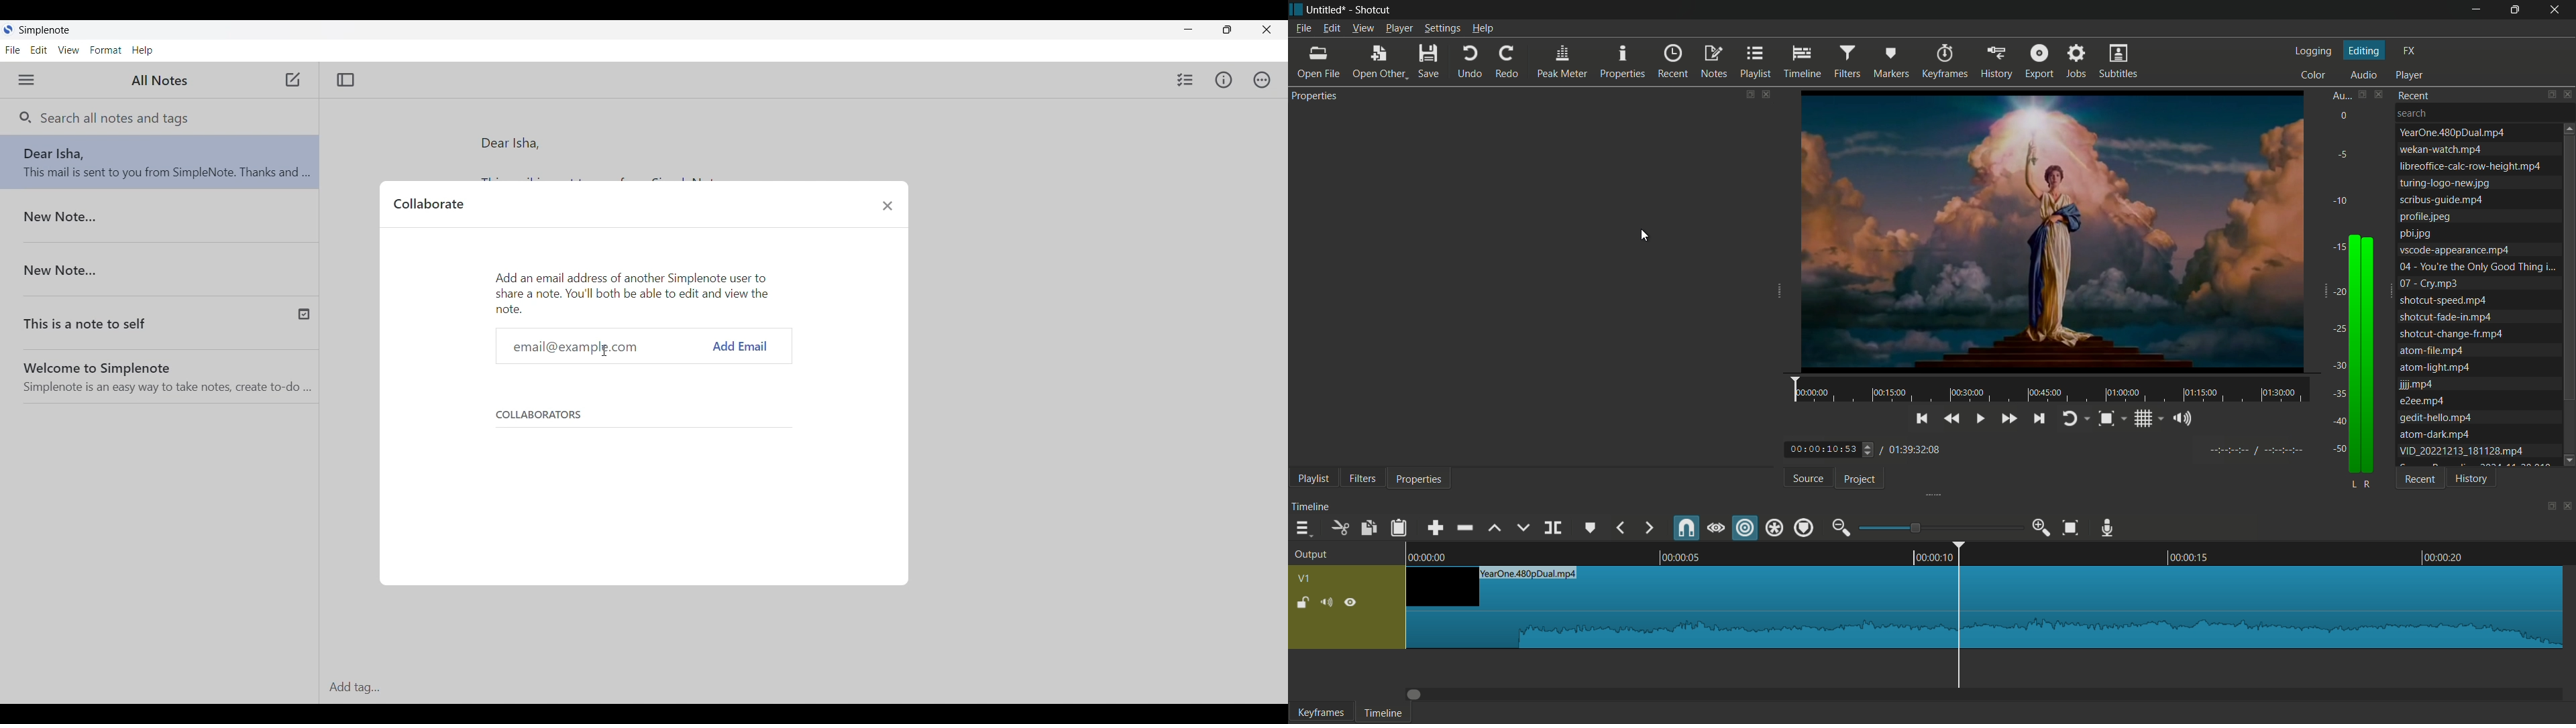  Describe the element at coordinates (2471, 479) in the screenshot. I see `history` at that location.